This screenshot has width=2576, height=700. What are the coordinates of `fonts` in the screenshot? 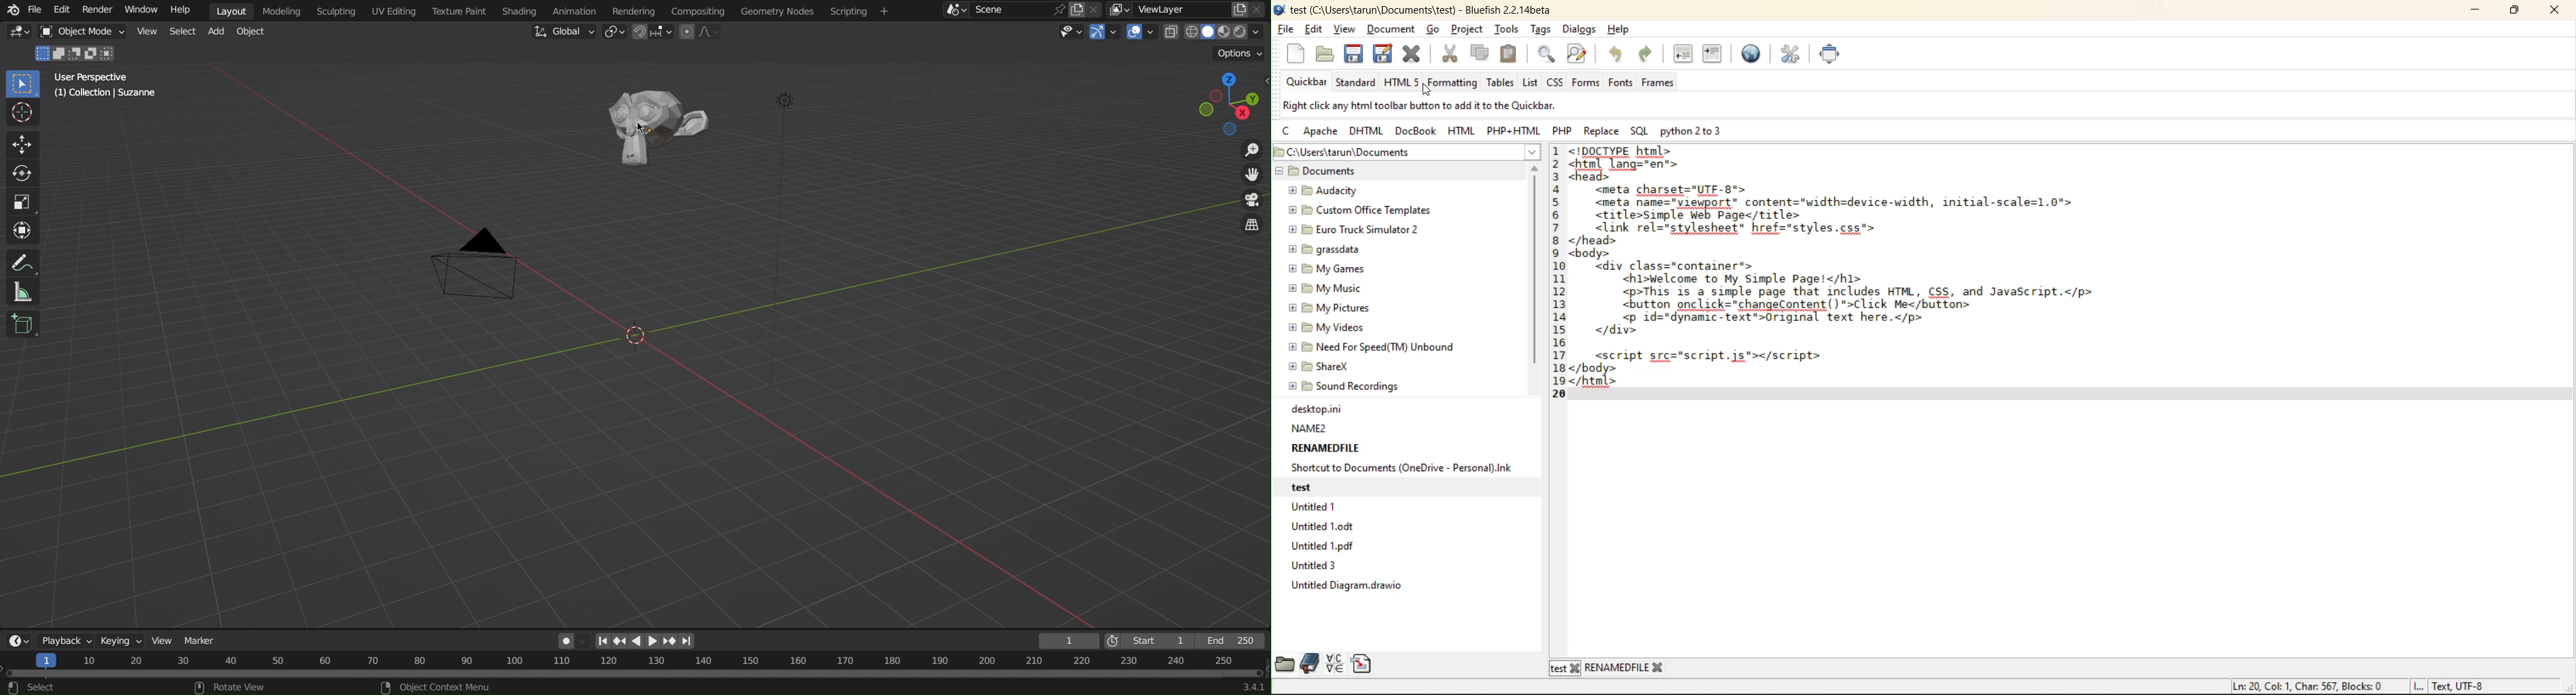 It's located at (1622, 85).